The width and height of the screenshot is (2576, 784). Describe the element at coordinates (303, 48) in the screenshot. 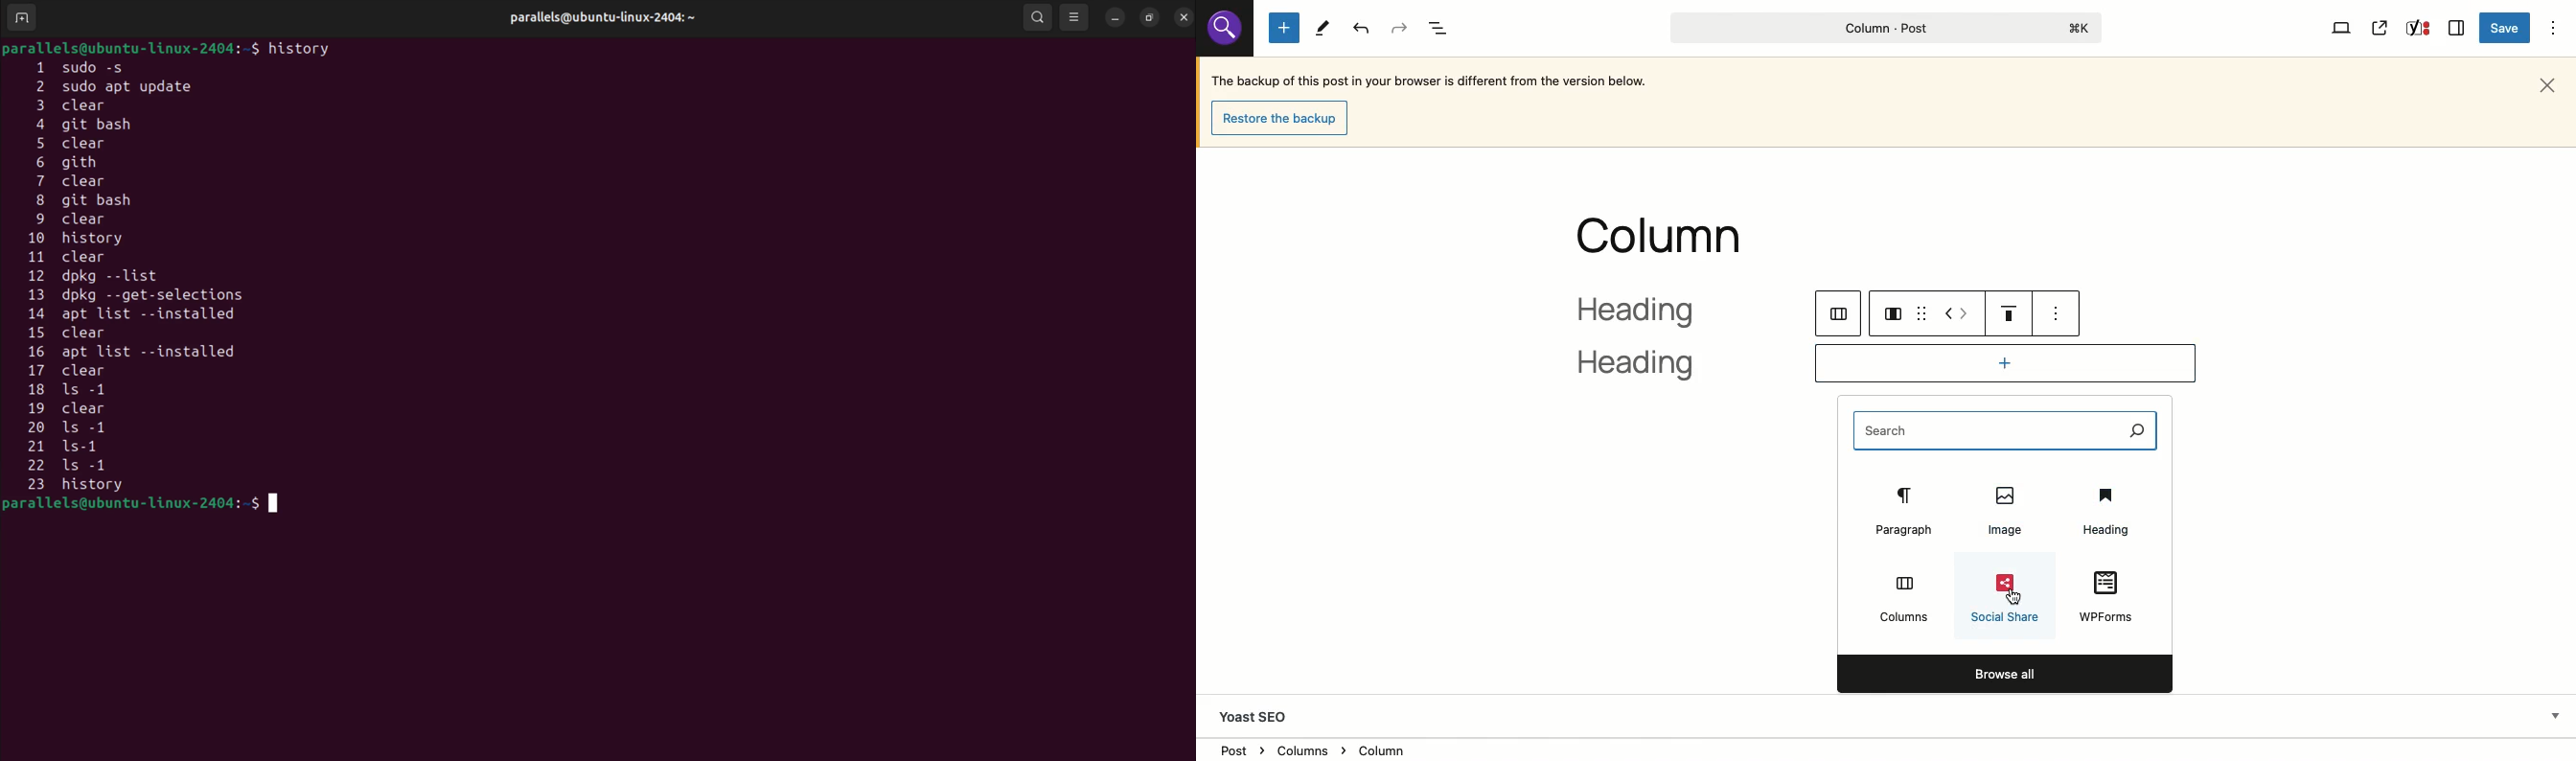

I see `history` at that location.